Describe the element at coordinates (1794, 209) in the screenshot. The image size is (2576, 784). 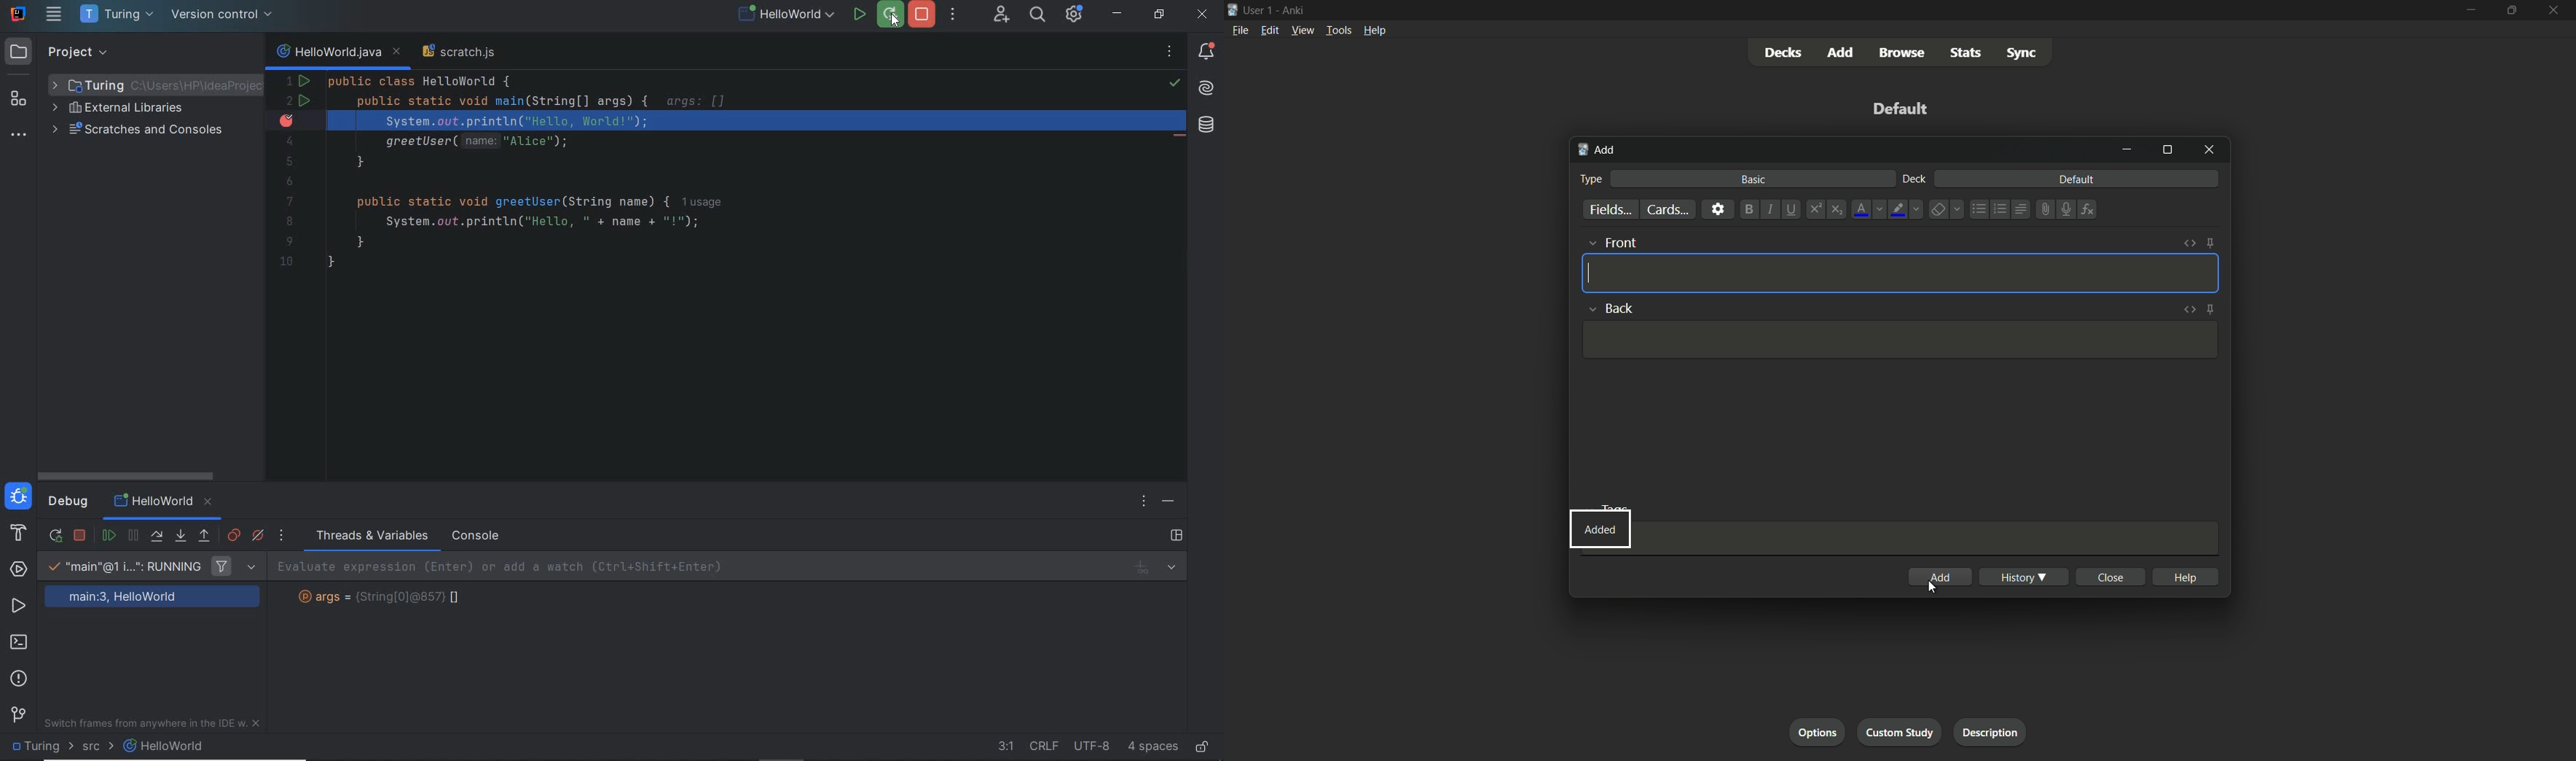
I see `underline` at that location.